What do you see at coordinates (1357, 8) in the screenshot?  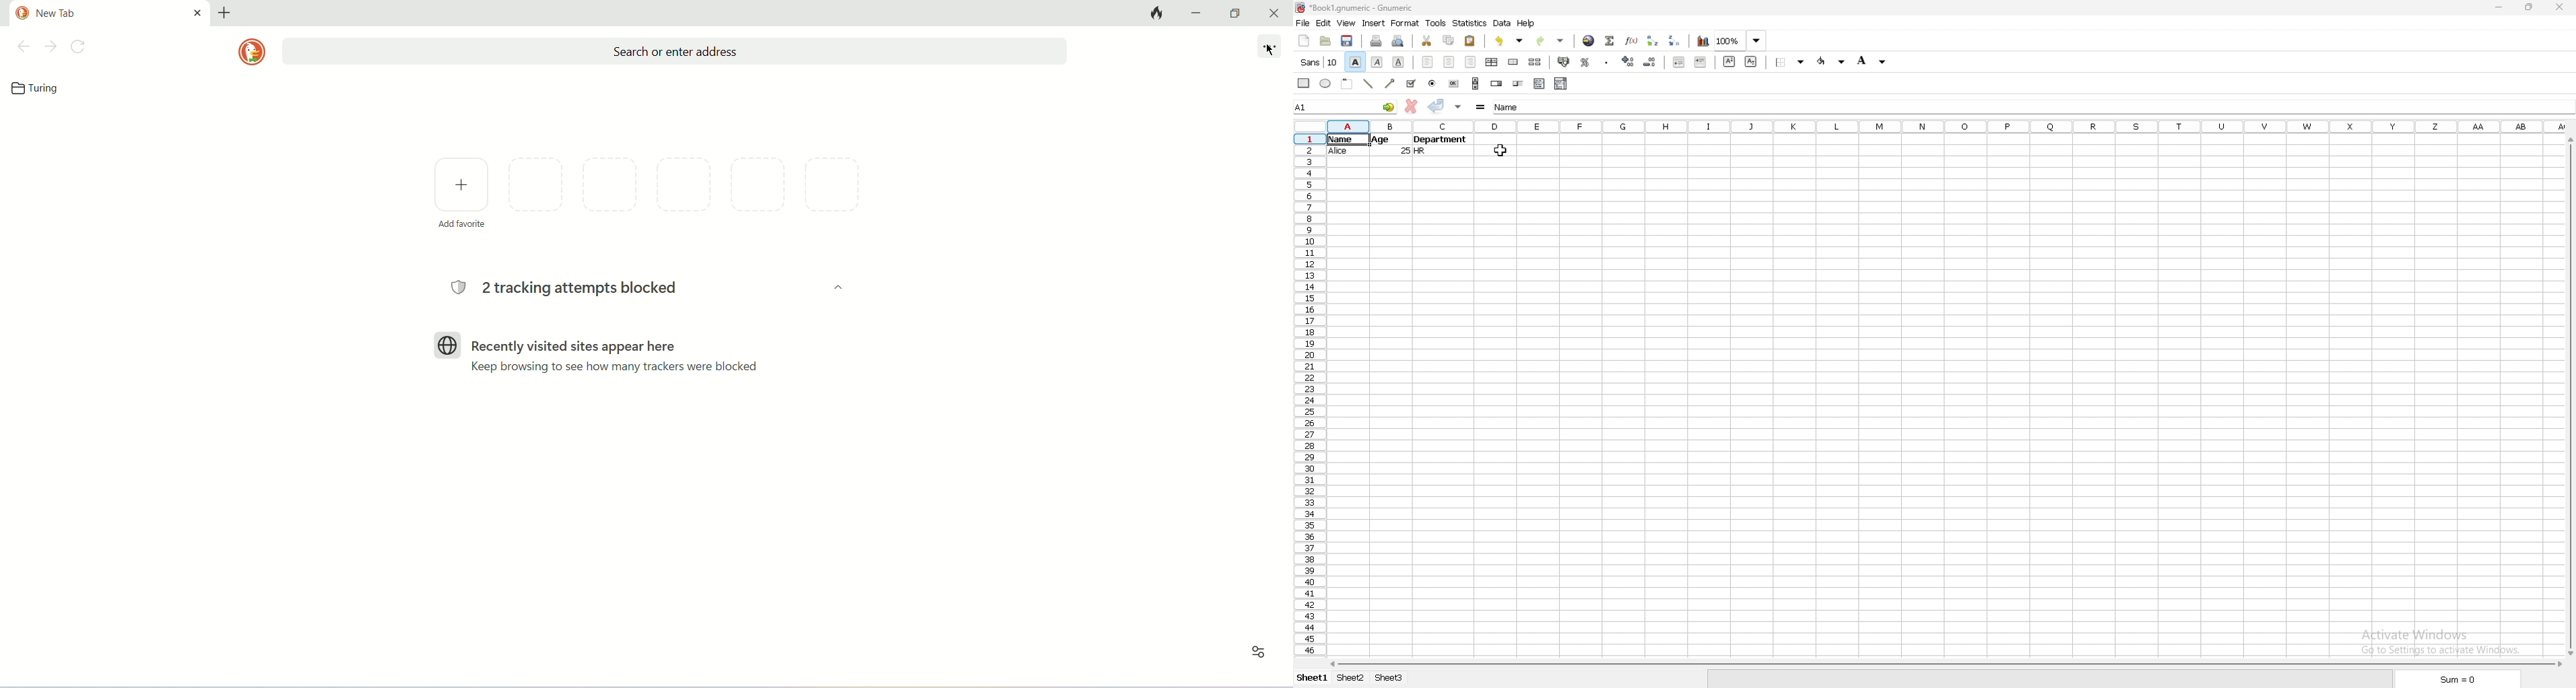 I see `file name` at bounding box center [1357, 8].